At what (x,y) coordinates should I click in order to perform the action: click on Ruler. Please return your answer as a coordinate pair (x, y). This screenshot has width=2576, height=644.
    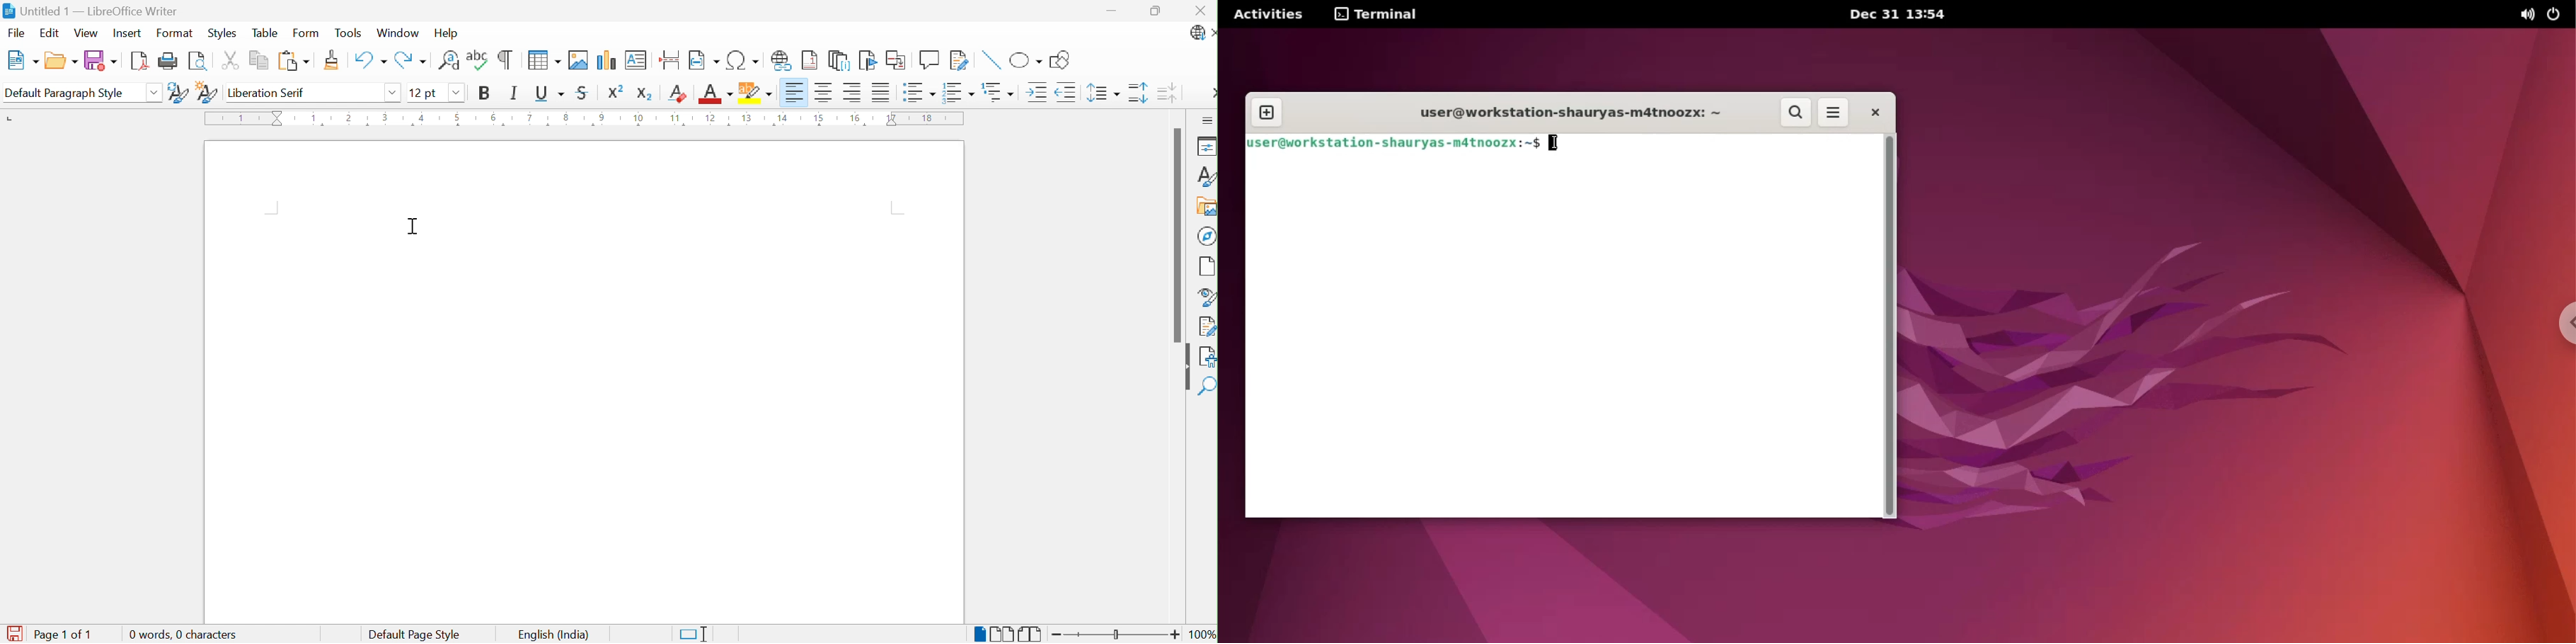
    Looking at the image, I should click on (583, 120).